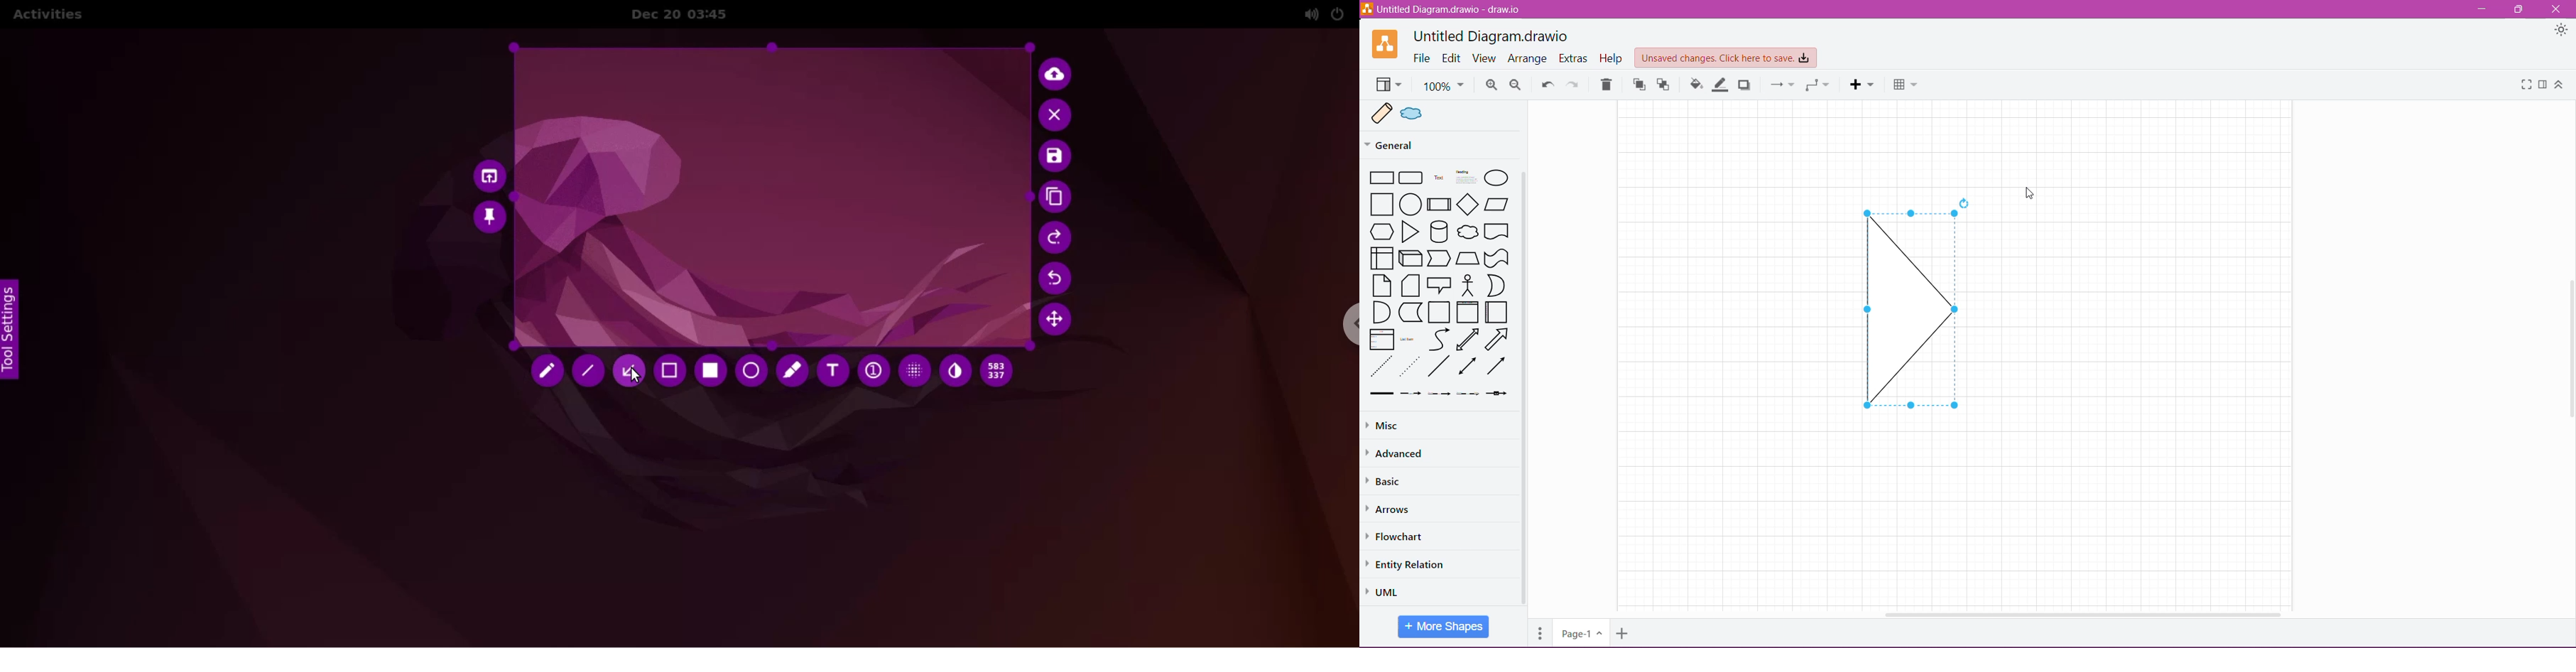 The height and width of the screenshot is (672, 2576). I want to click on Advanced, so click(1398, 455).